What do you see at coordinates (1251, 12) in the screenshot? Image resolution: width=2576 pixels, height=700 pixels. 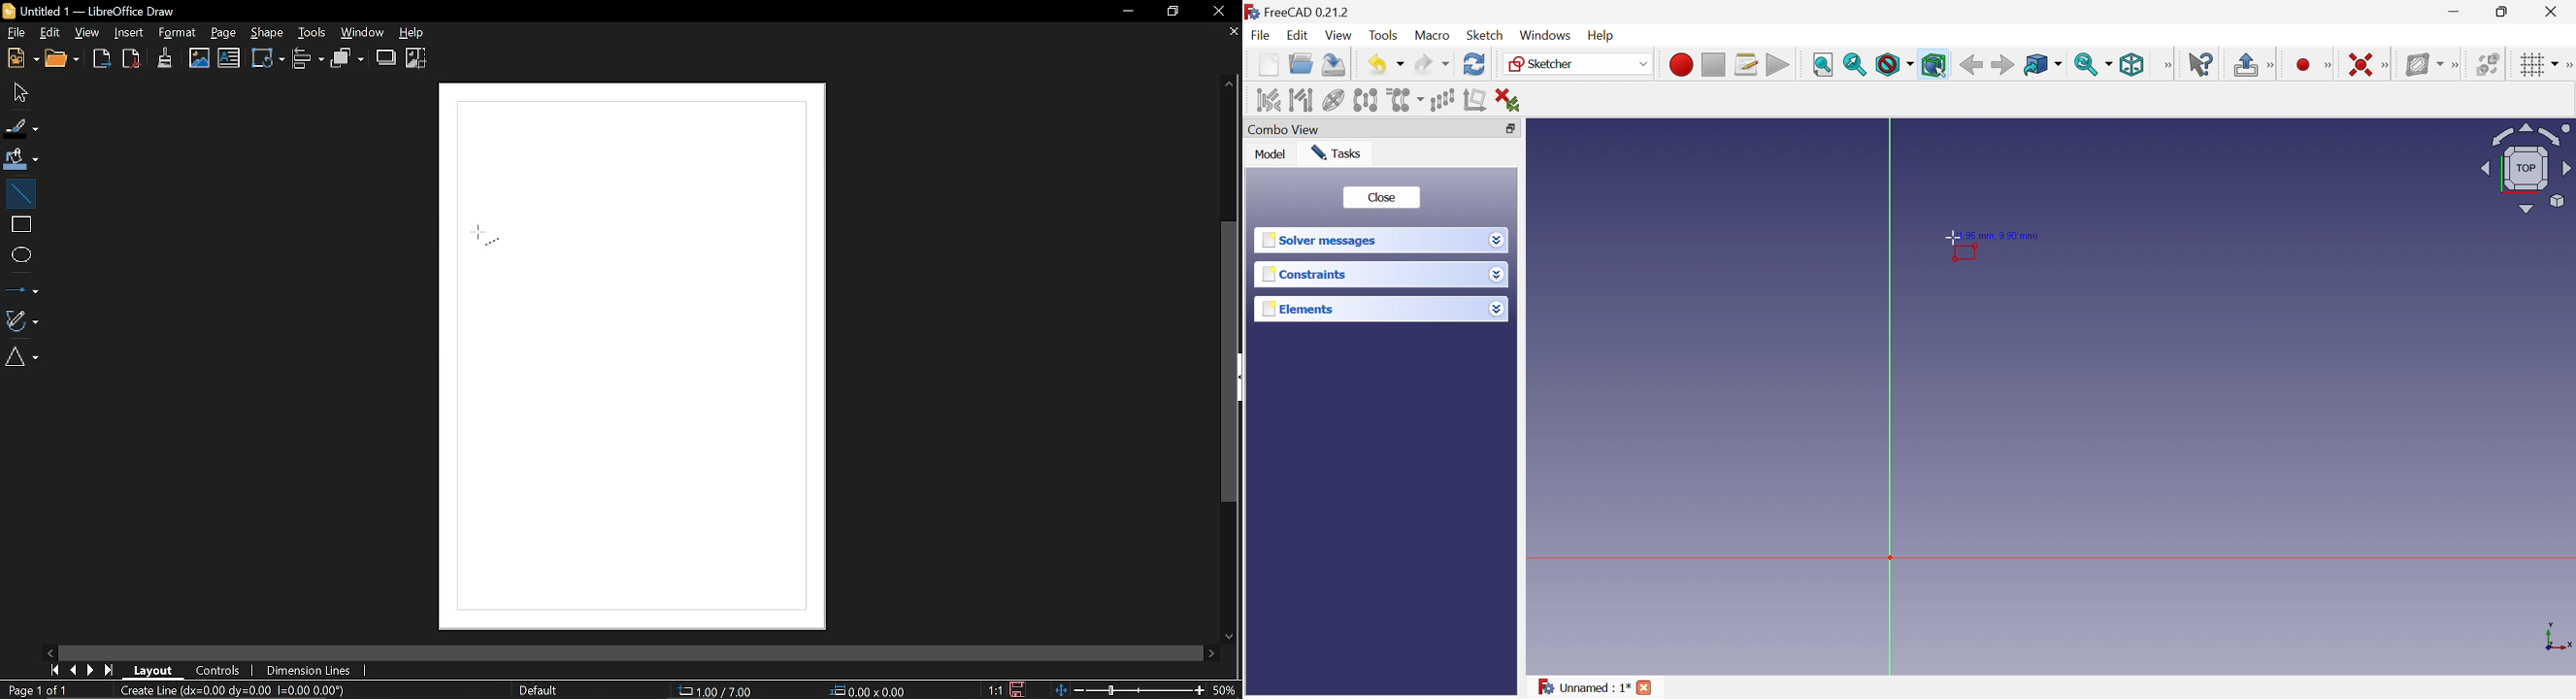 I see `logo` at bounding box center [1251, 12].